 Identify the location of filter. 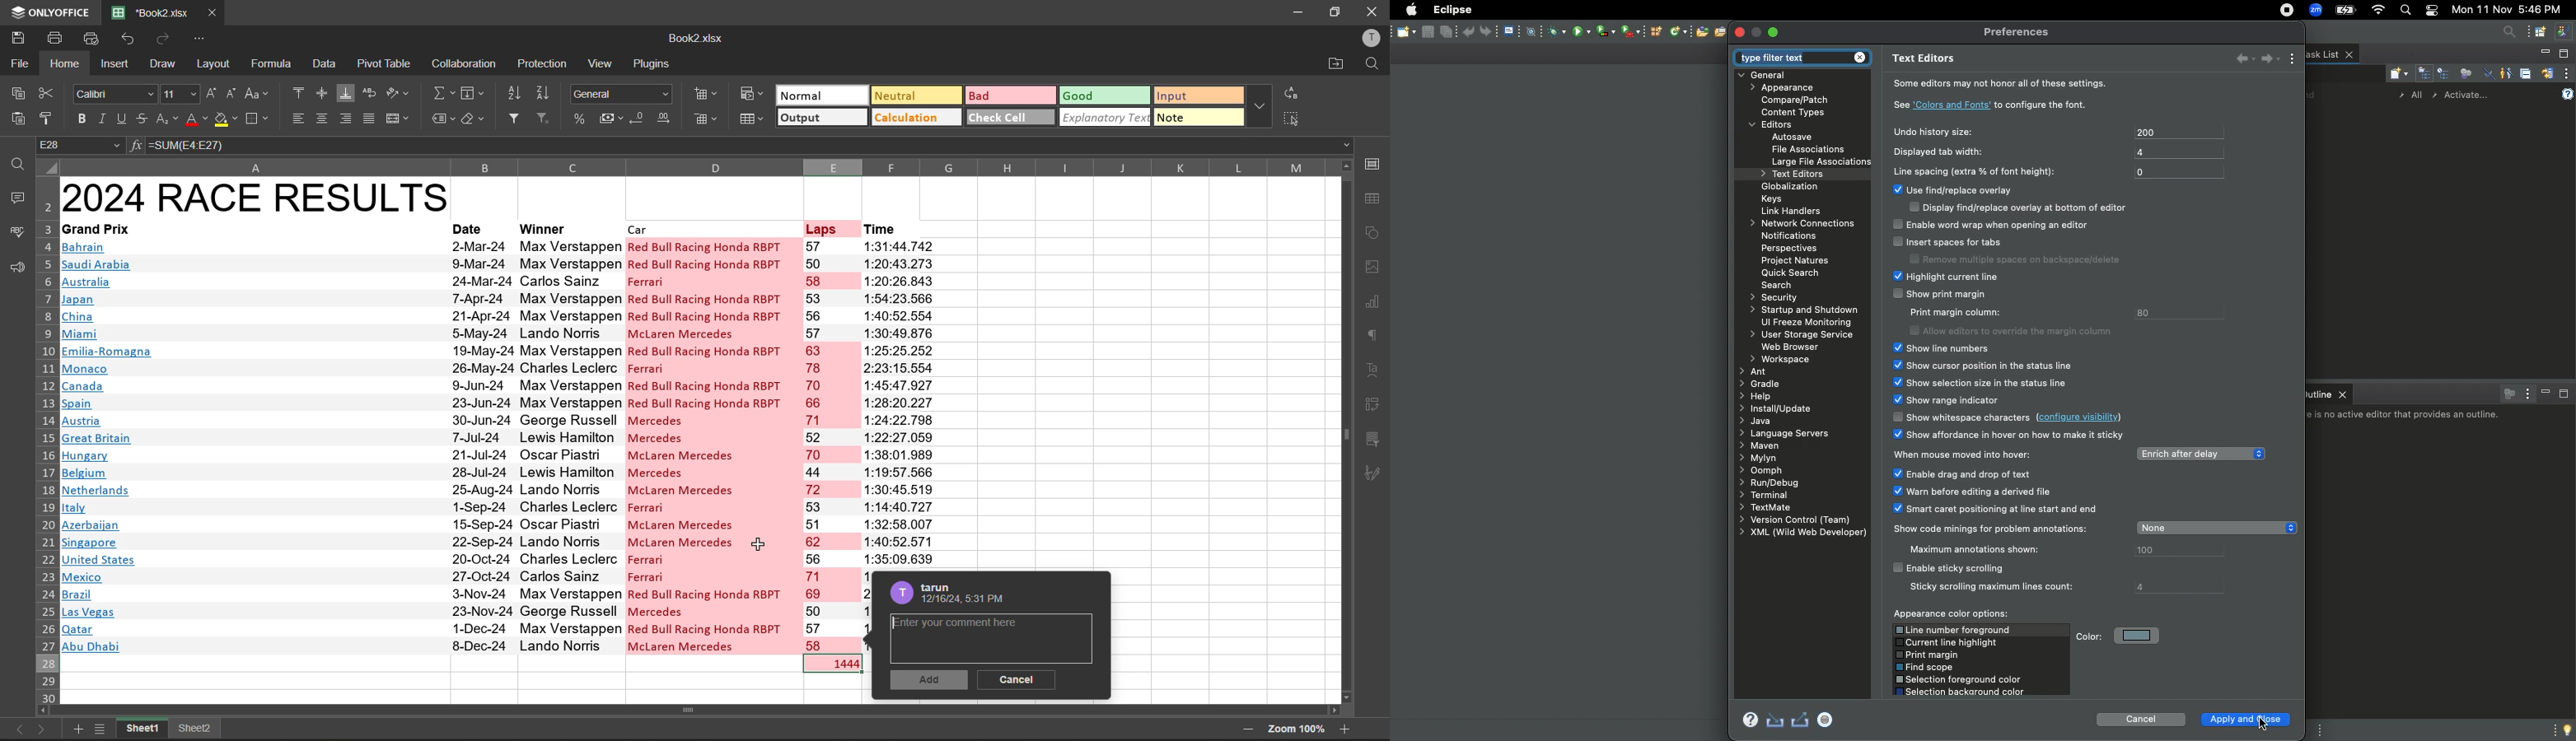
(516, 115).